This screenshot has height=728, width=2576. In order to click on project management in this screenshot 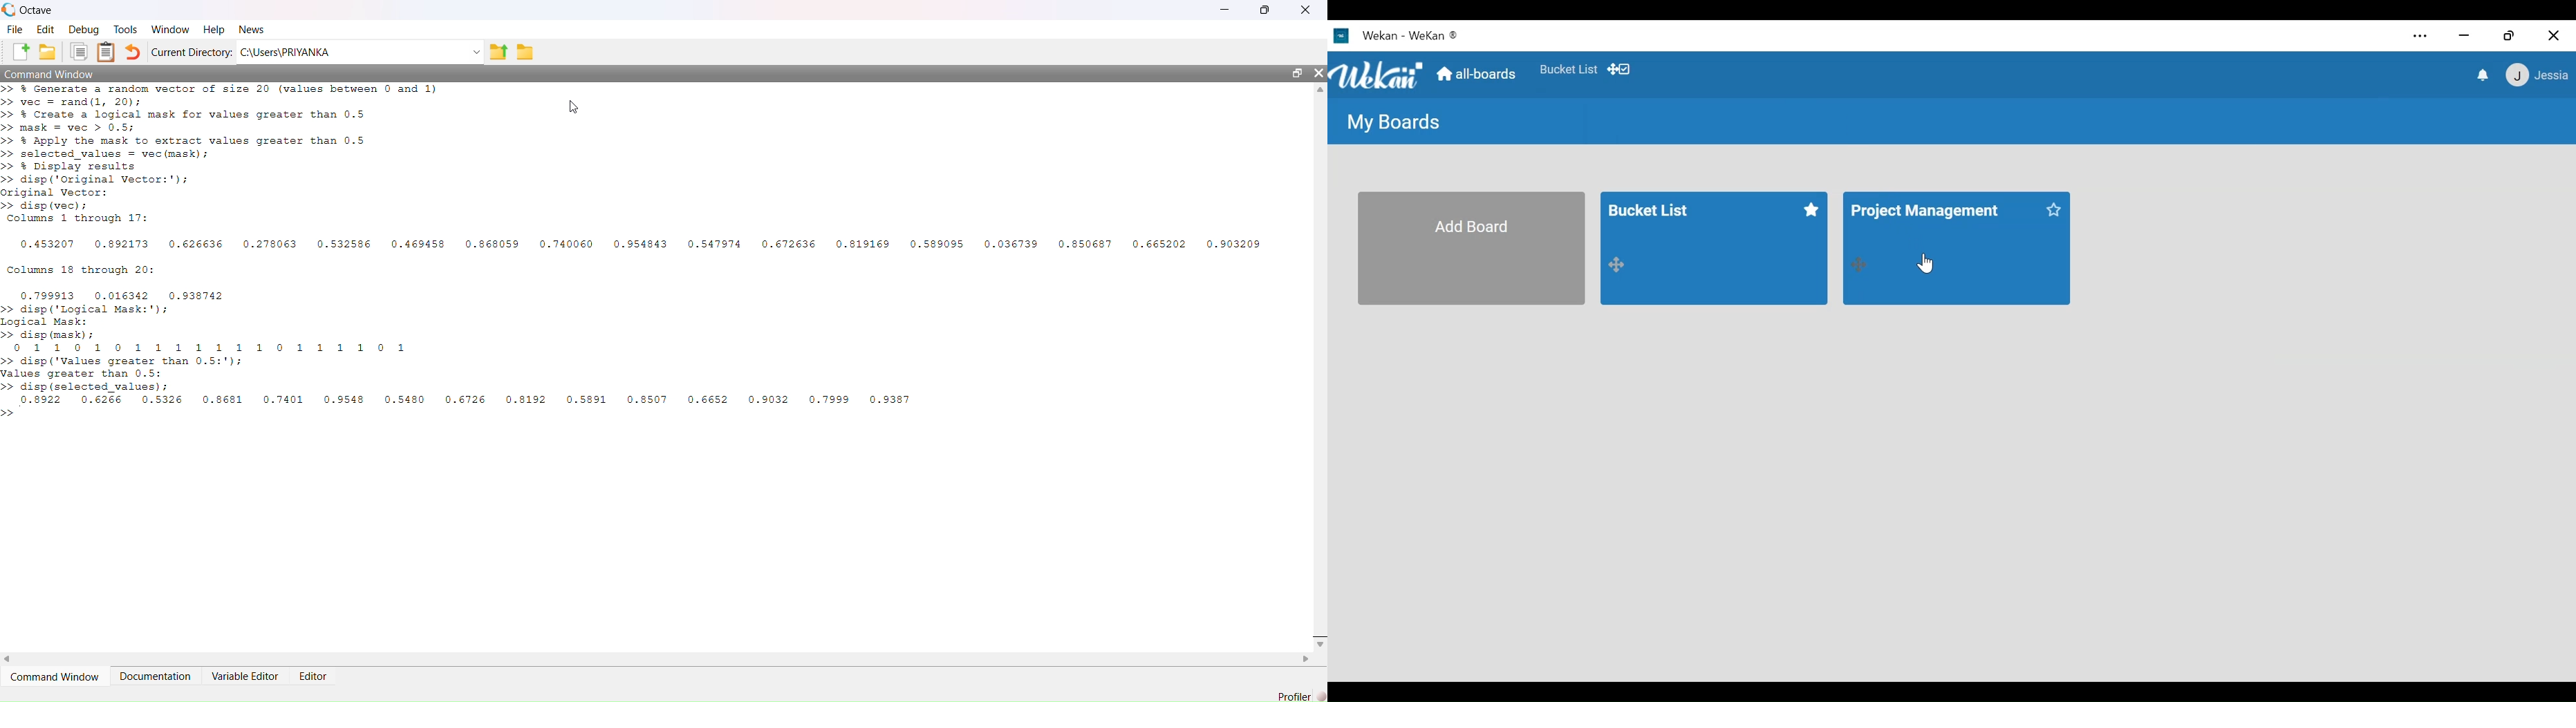, I will do `click(1930, 210)`.